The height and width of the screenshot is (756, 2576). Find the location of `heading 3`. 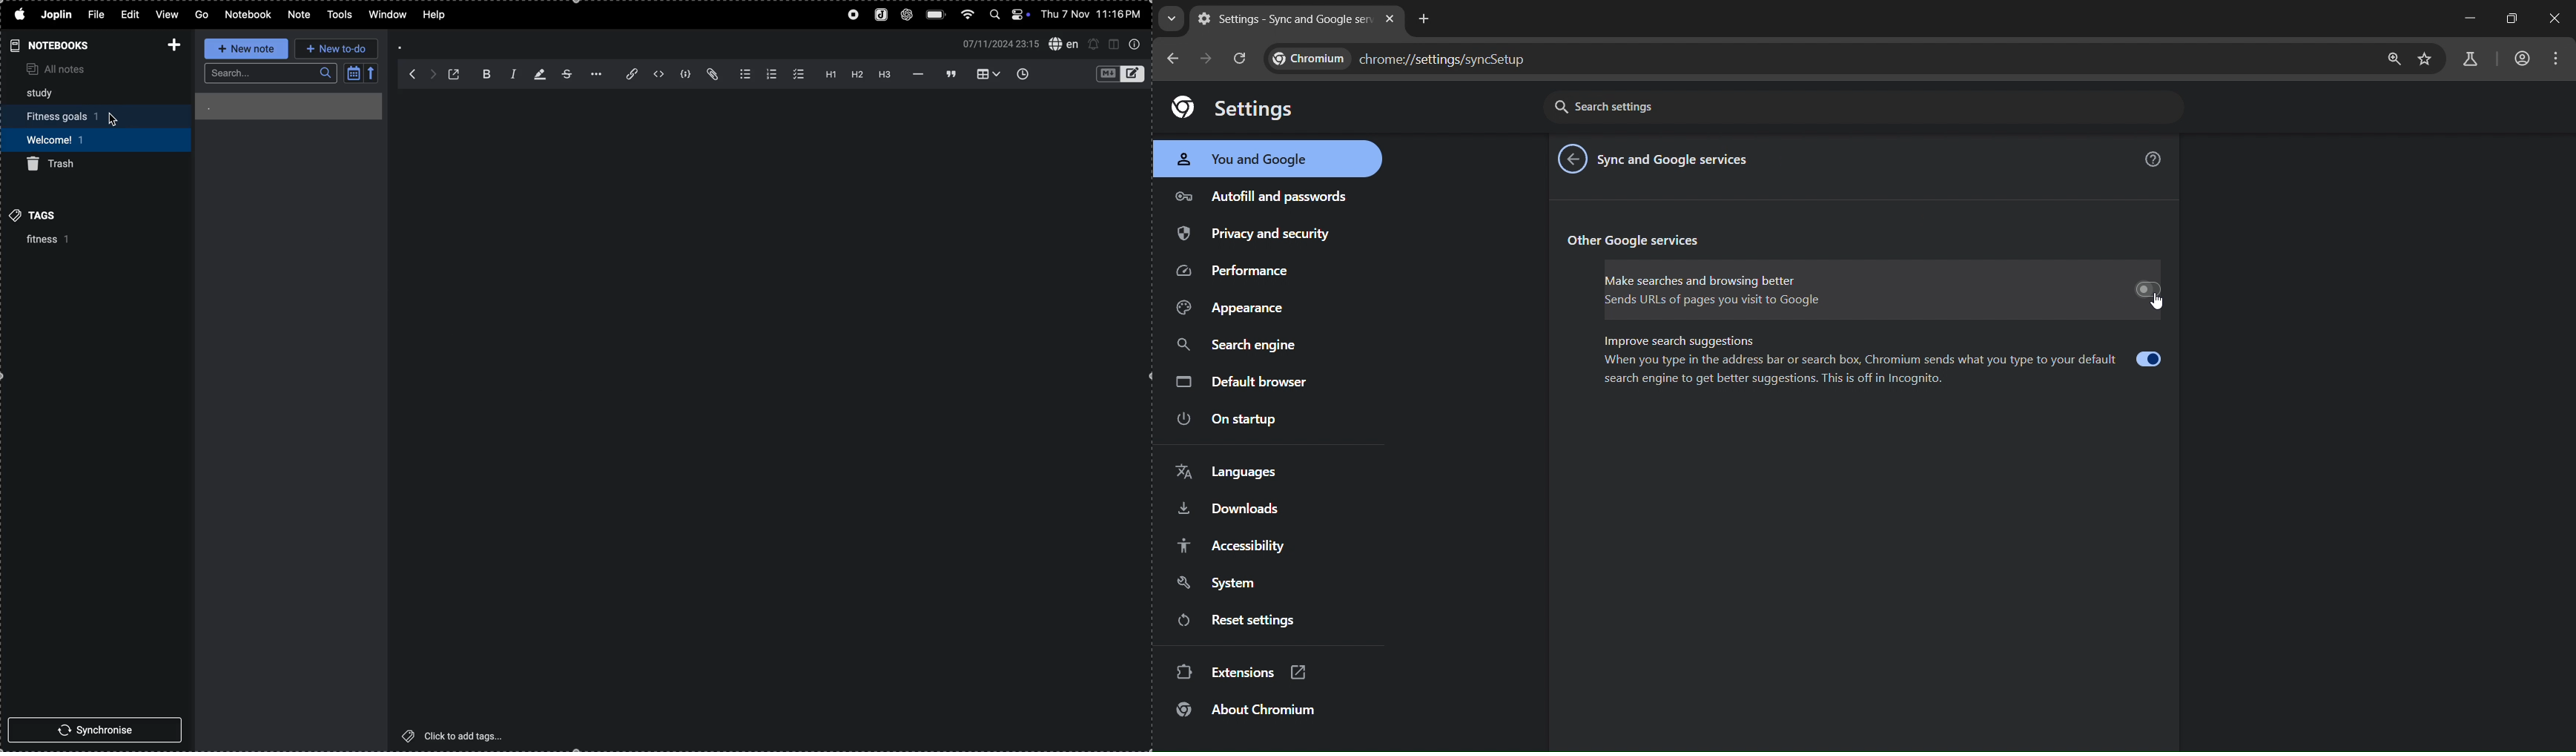

heading 3 is located at coordinates (883, 74).